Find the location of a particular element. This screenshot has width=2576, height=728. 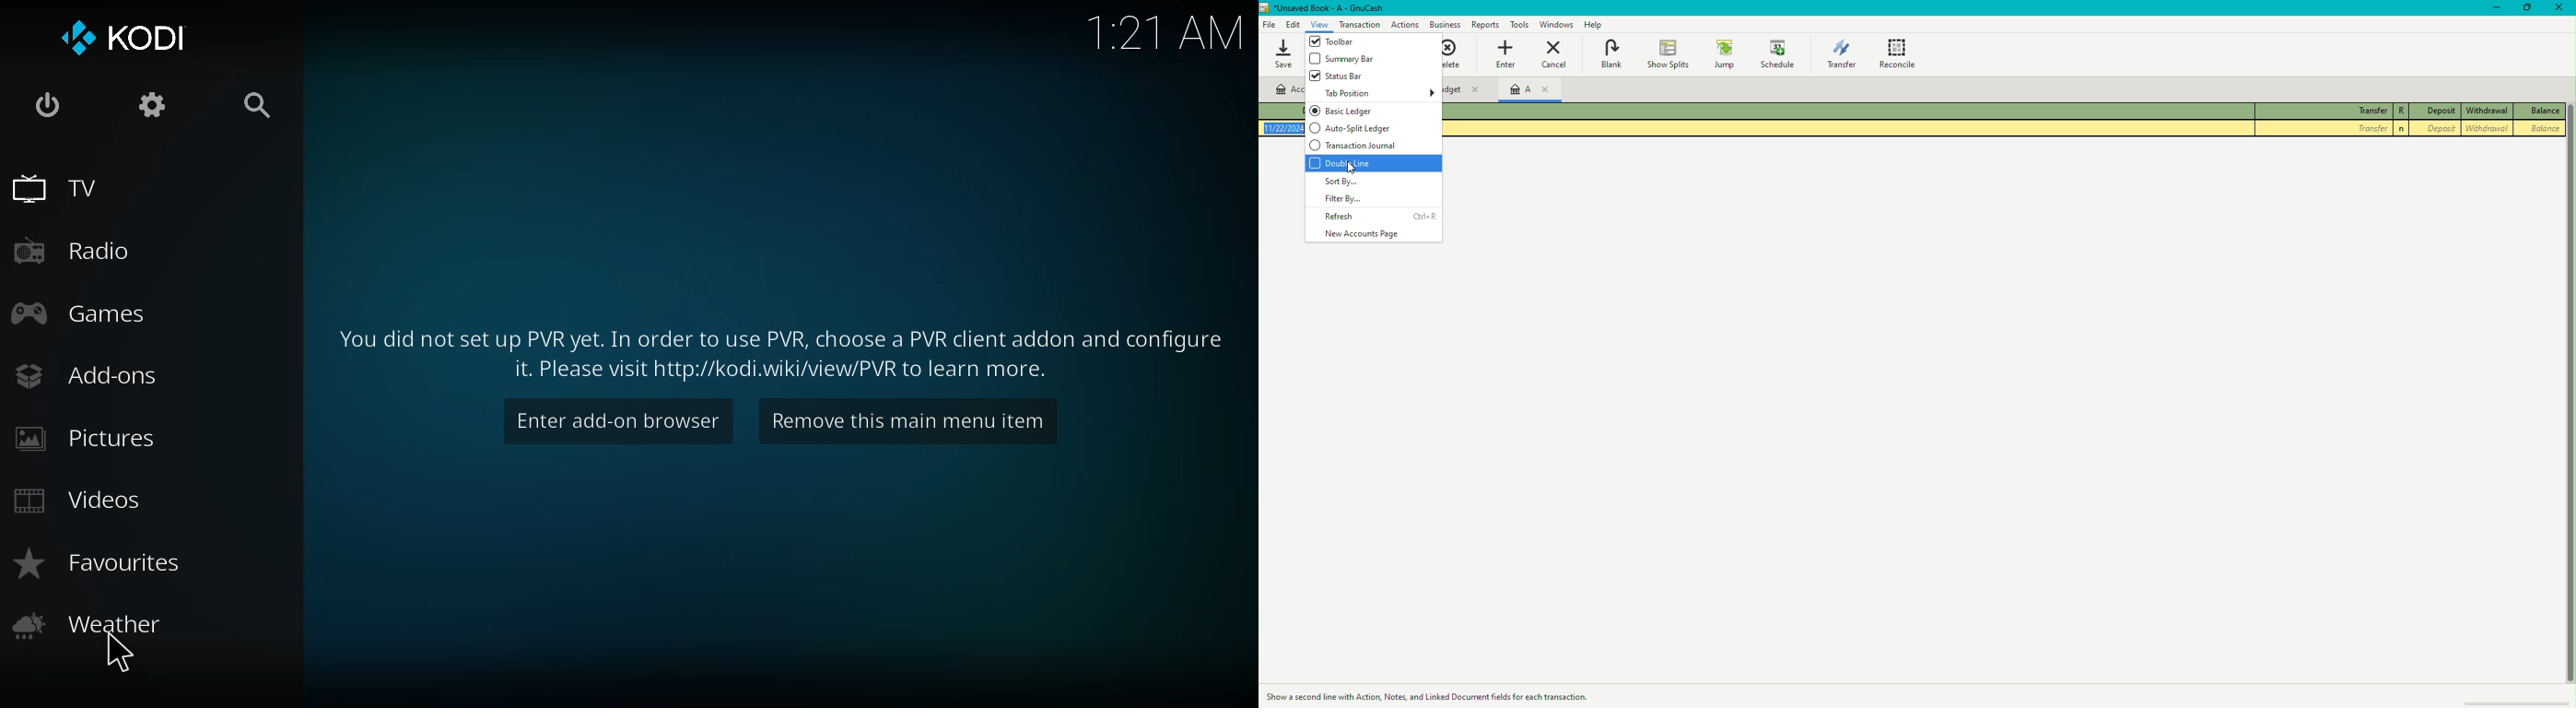

Blank is located at coordinates (1611, 55).